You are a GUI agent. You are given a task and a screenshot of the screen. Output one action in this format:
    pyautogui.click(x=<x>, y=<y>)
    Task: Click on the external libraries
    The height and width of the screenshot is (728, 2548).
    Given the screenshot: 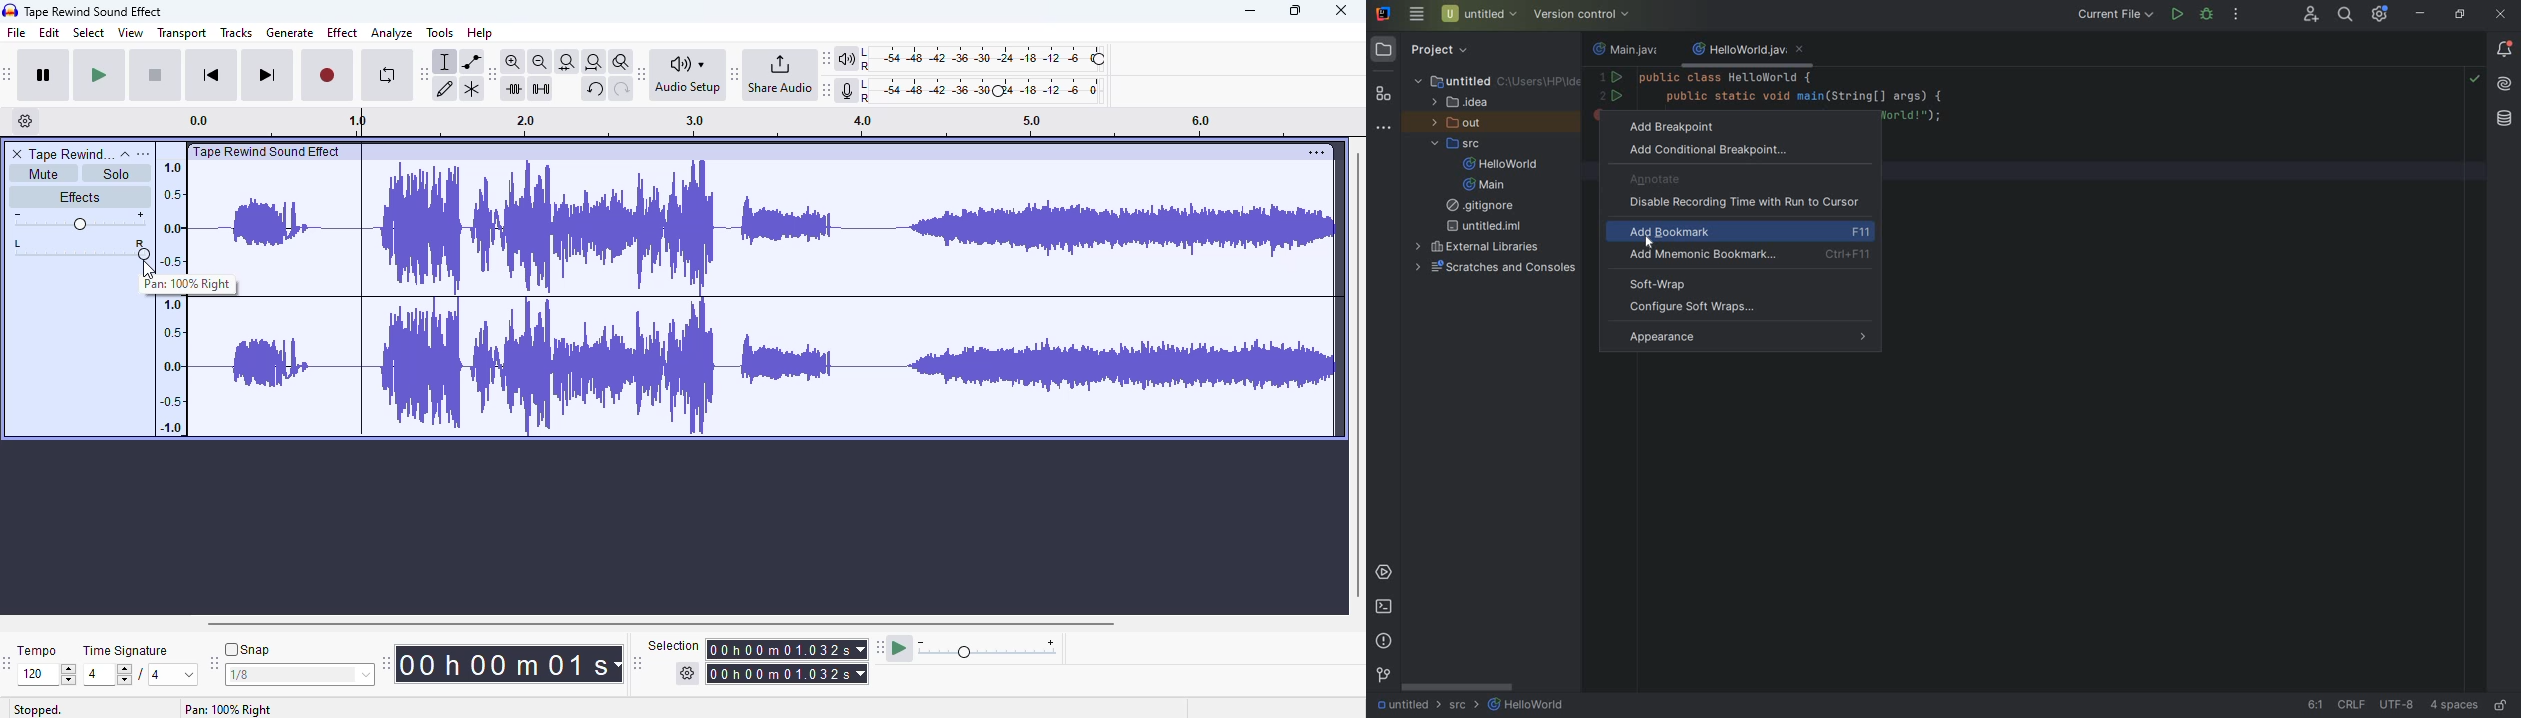 What is the action you would take?
    pyautogui.click(x=1479, y=247)
    